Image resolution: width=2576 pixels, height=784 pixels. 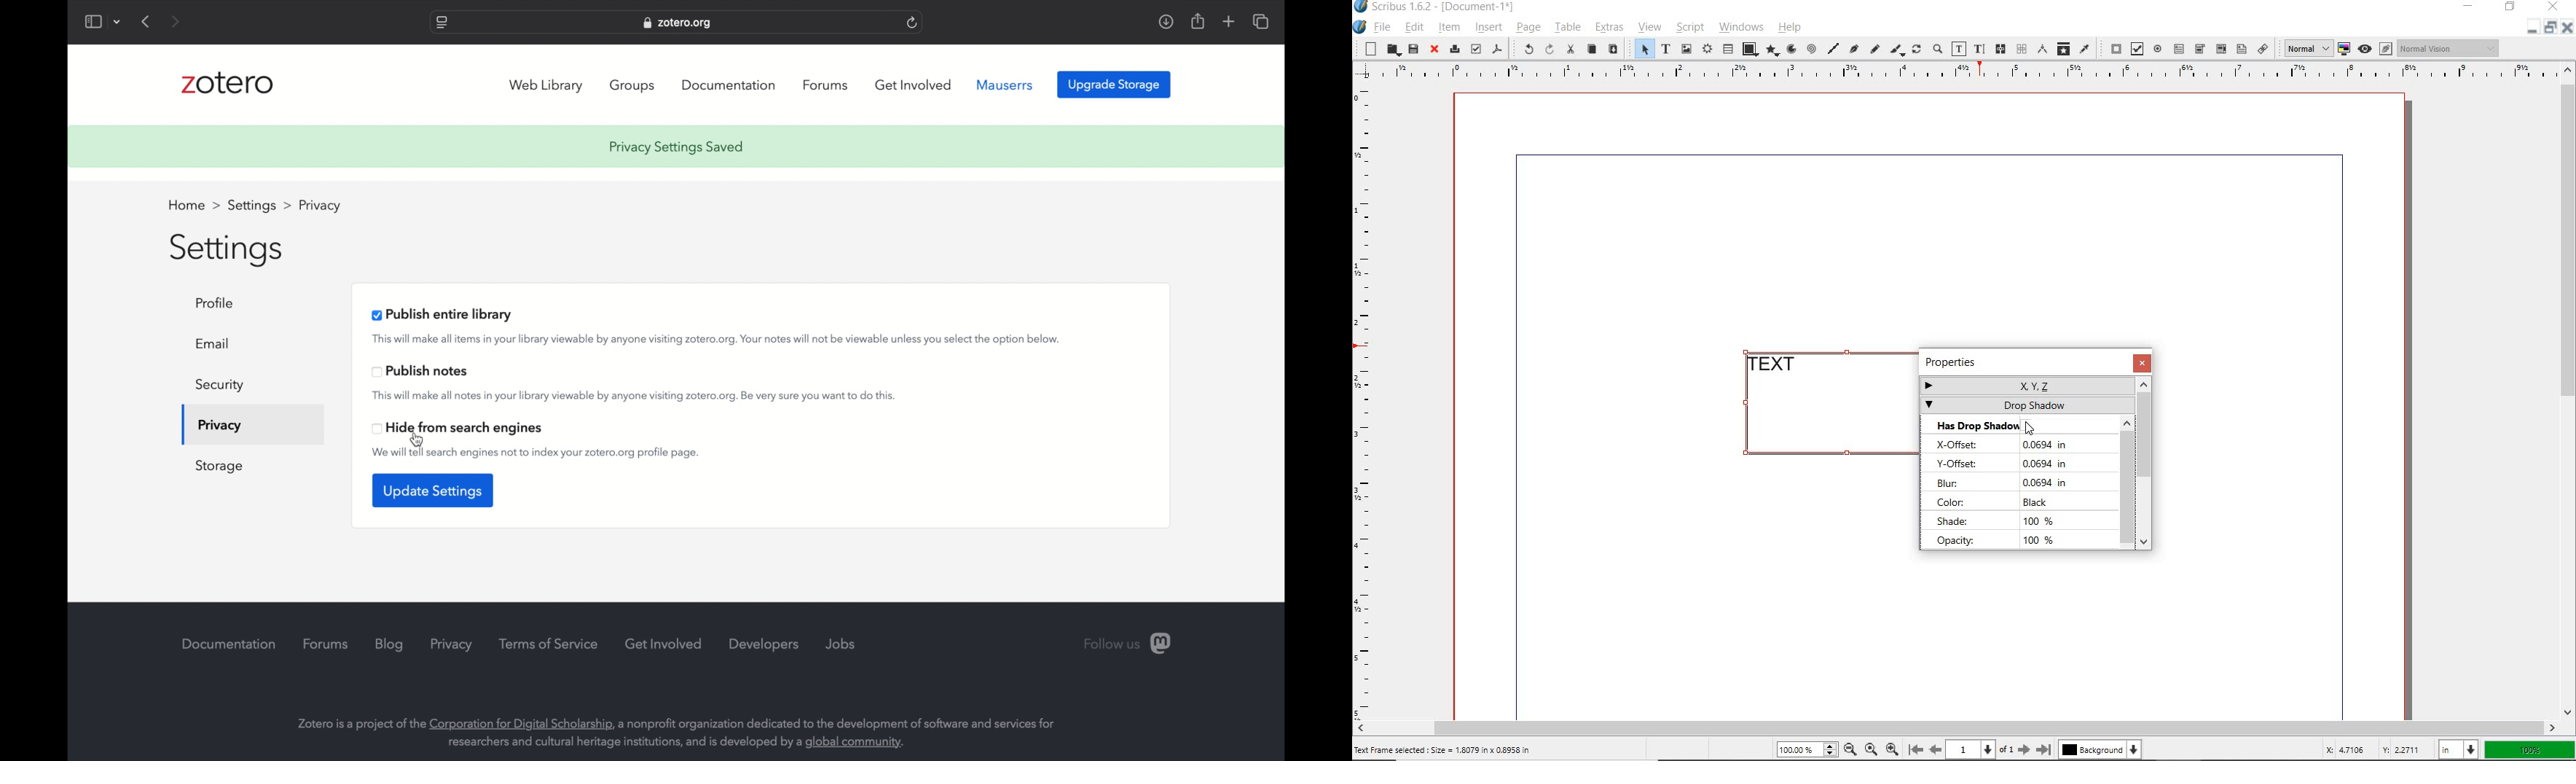 I want to click on has drop shadow, so click(x=1998, y=426).